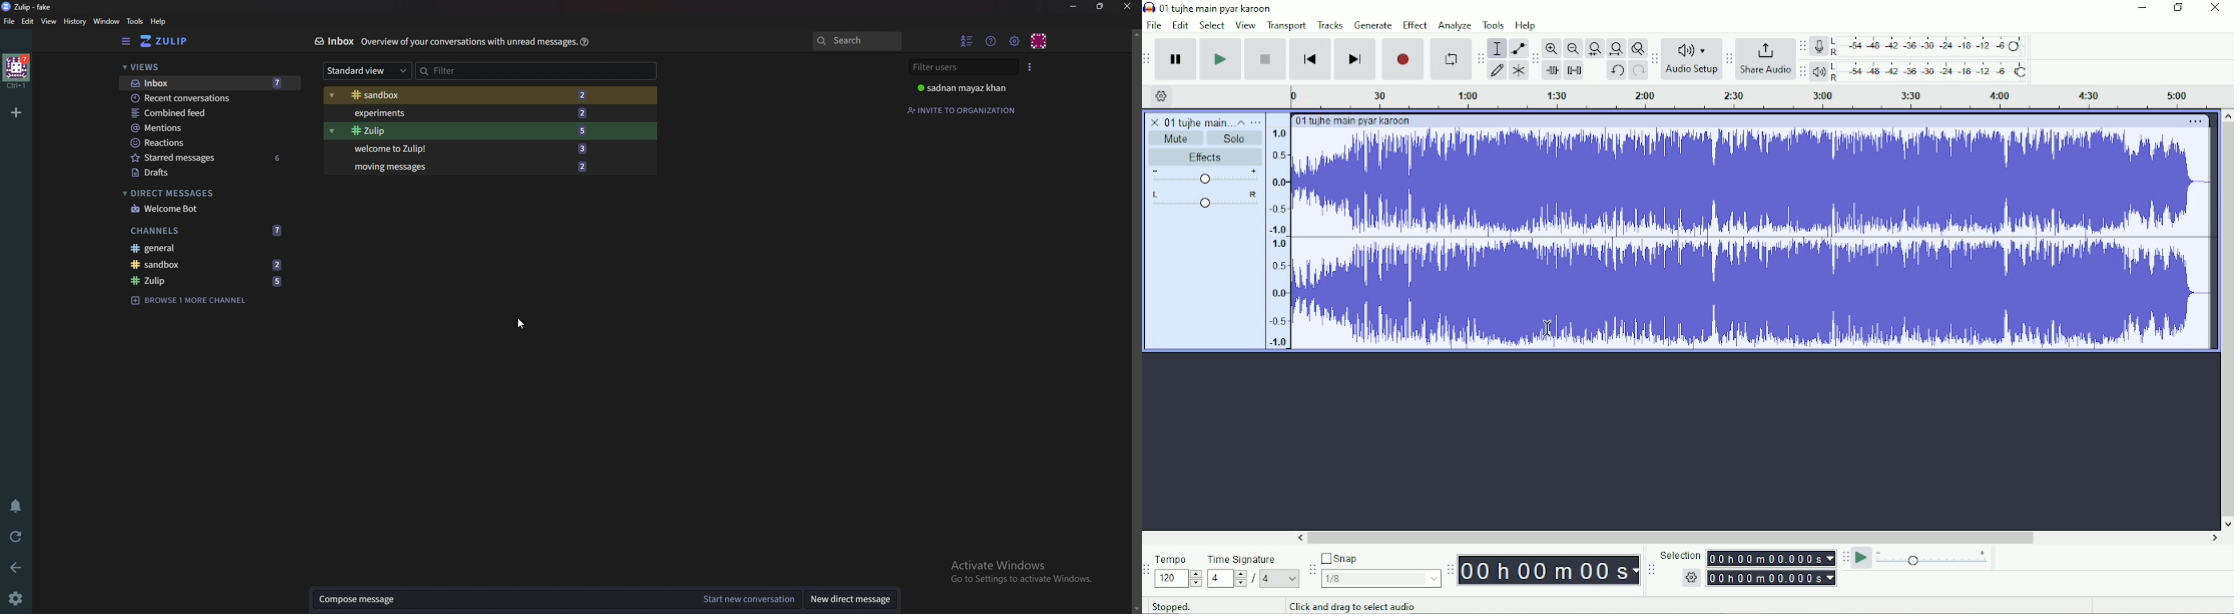  I want to click on Scroll bar, so click(1136, 321).